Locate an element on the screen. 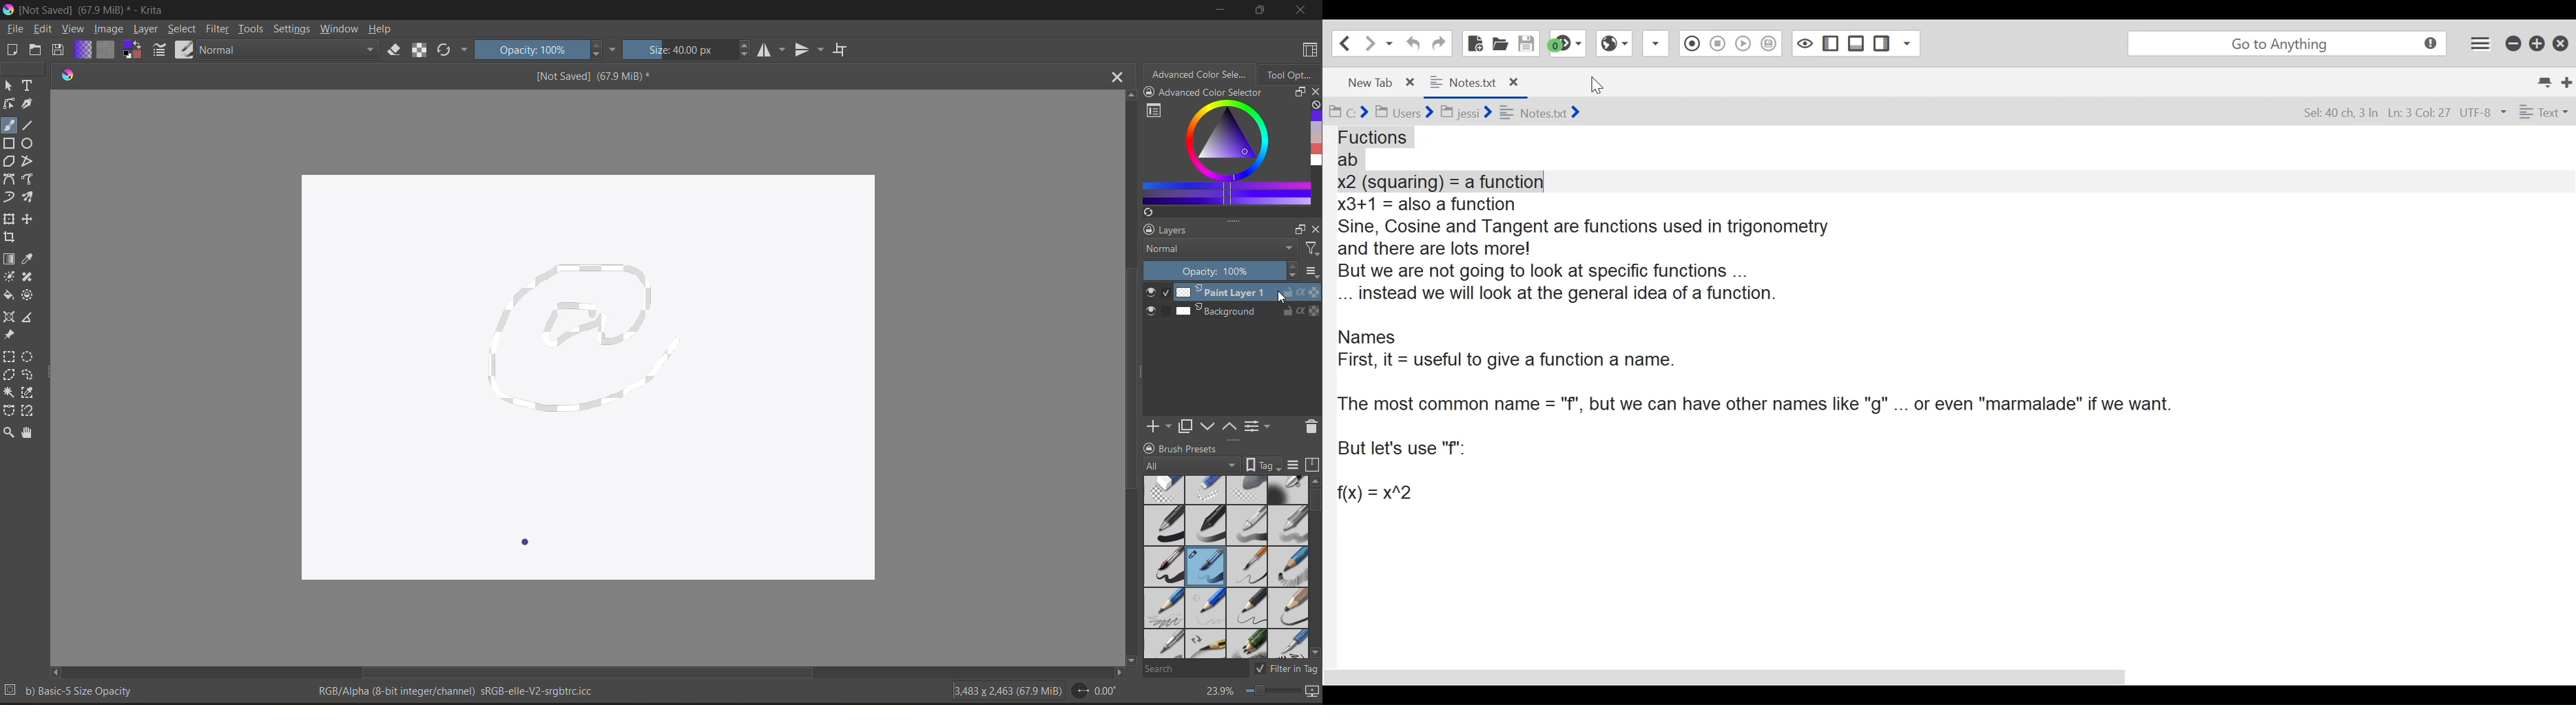  choose workspace is located at coordinates (1309, 52).